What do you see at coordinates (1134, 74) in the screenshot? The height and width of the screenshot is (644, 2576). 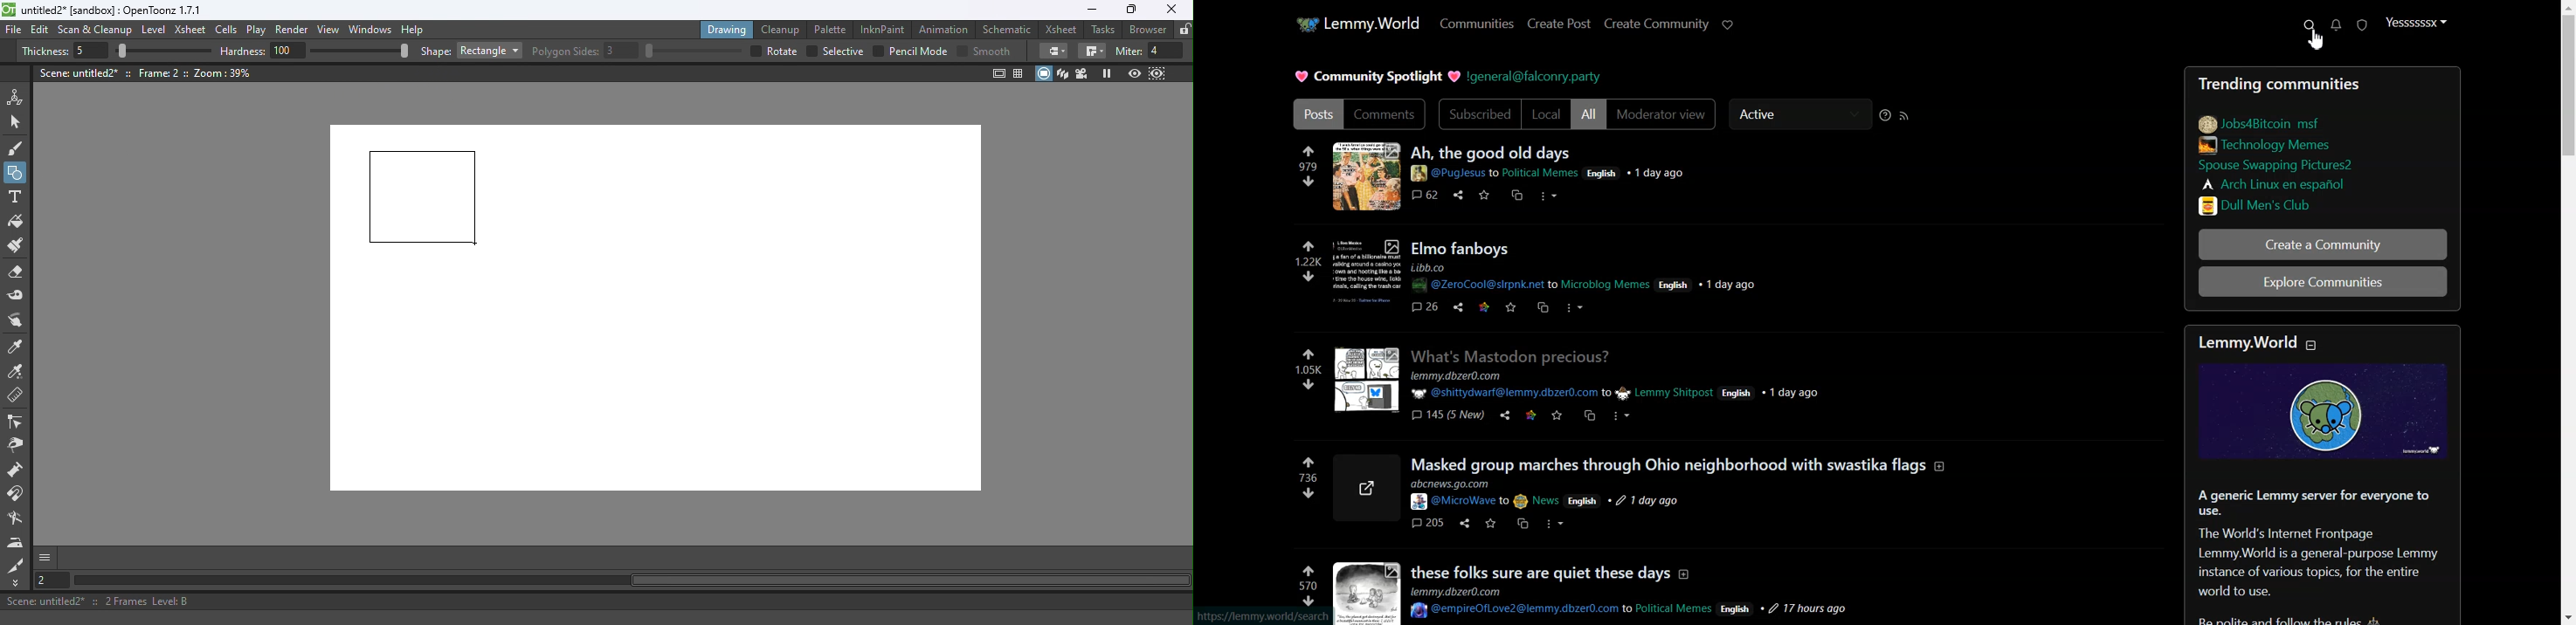 I see `Preview` at bounding box center [1134, 74].